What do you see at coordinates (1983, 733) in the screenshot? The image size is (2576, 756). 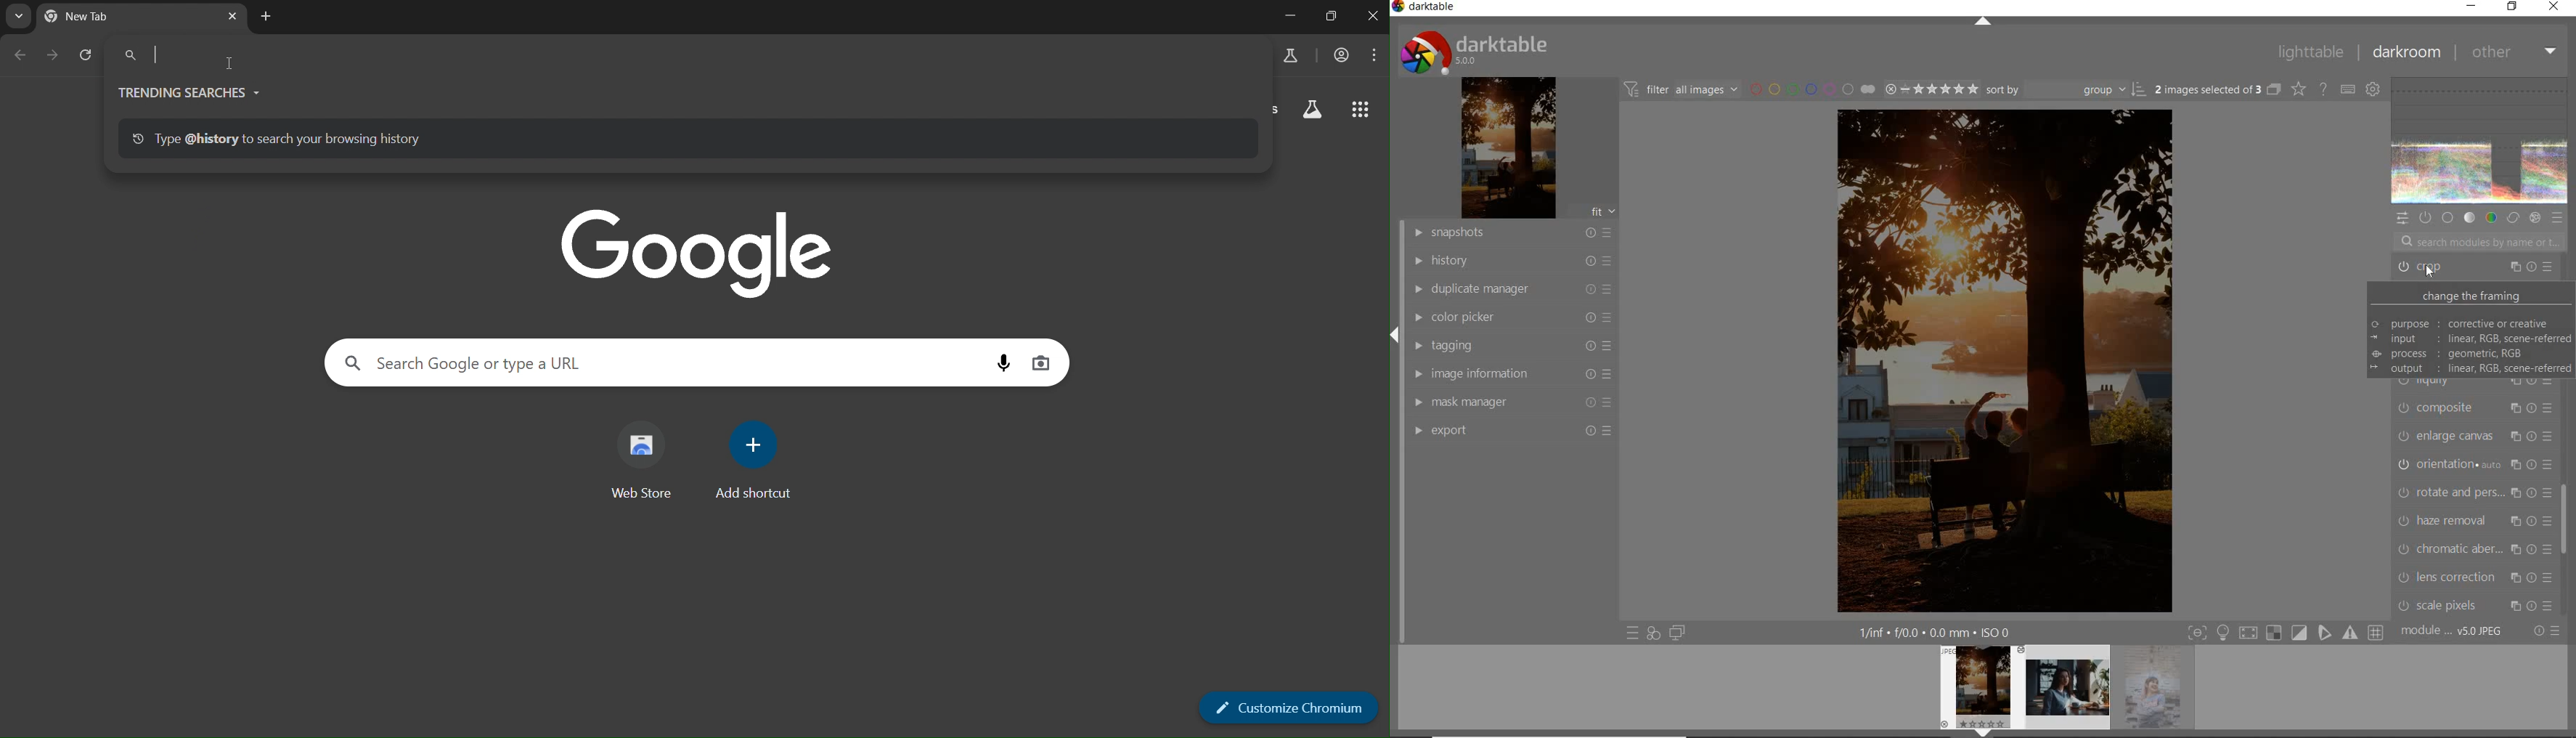 I see `EPAND/COLLAPSE` at bounding box center [1983, 733].